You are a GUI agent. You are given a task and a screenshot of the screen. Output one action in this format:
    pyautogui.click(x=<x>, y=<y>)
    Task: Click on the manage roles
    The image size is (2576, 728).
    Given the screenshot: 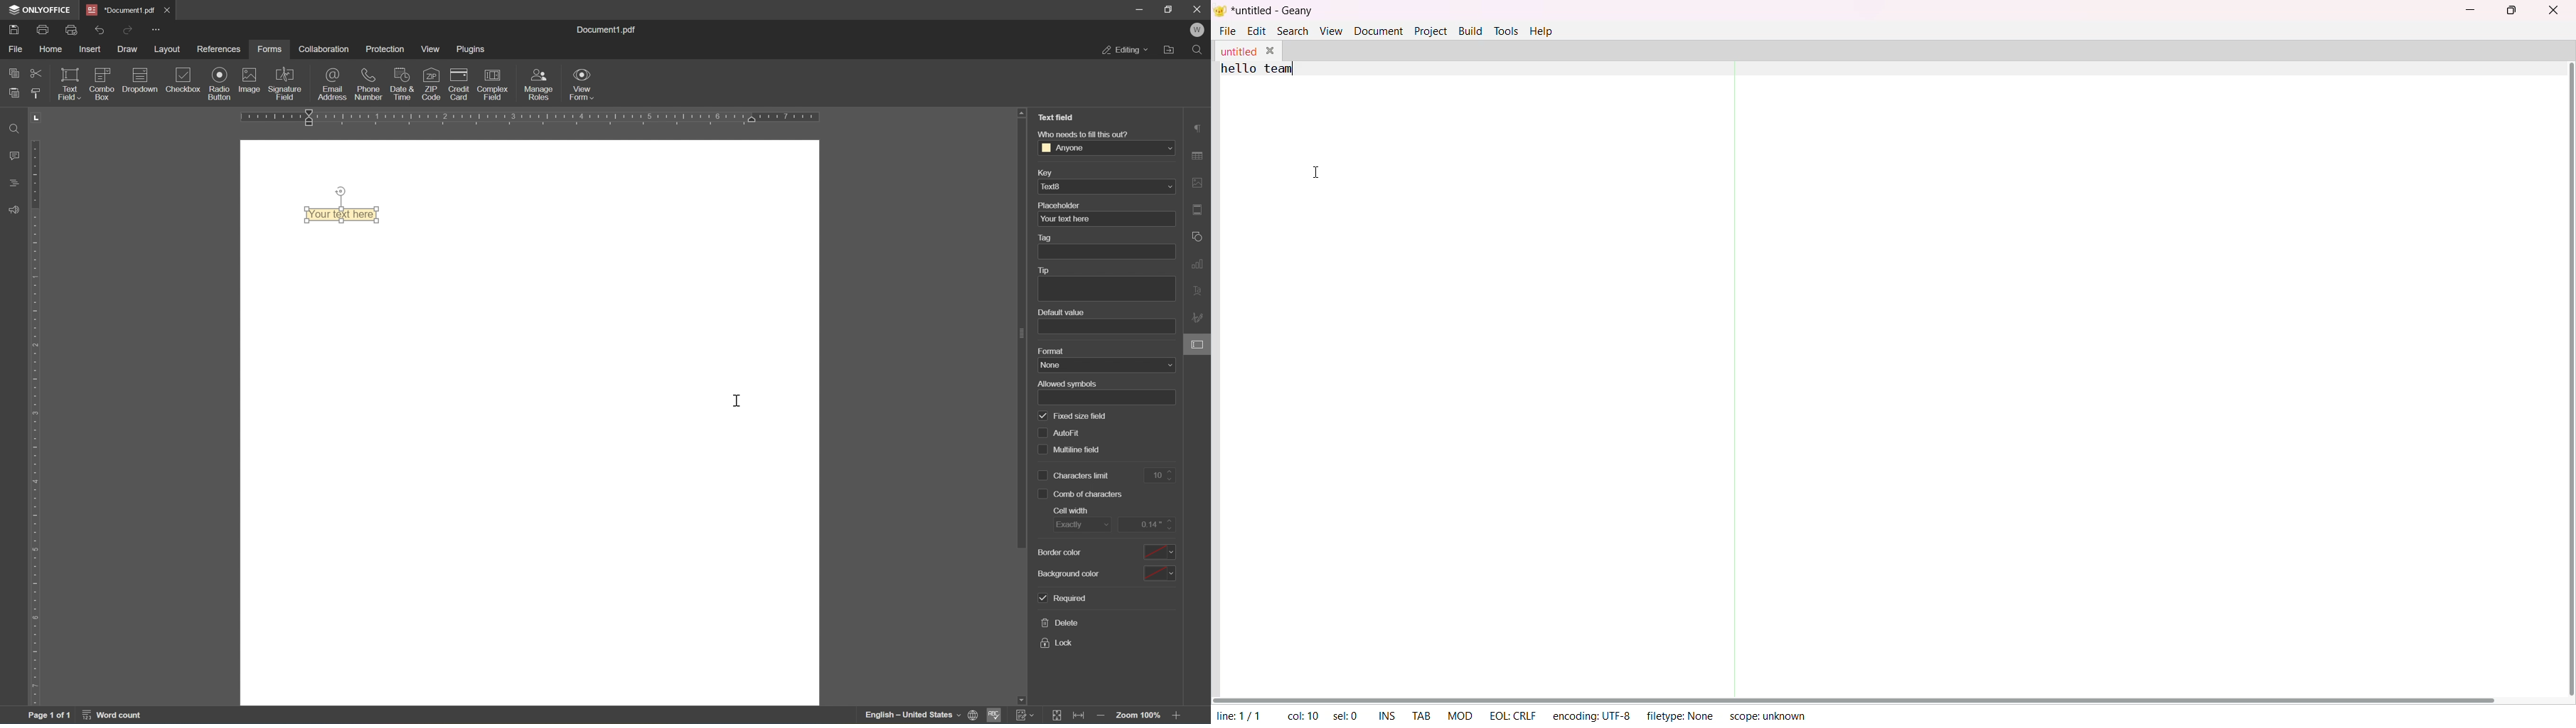 What is the action you would take?
    pyautogui.click(x=537, y=86)
    